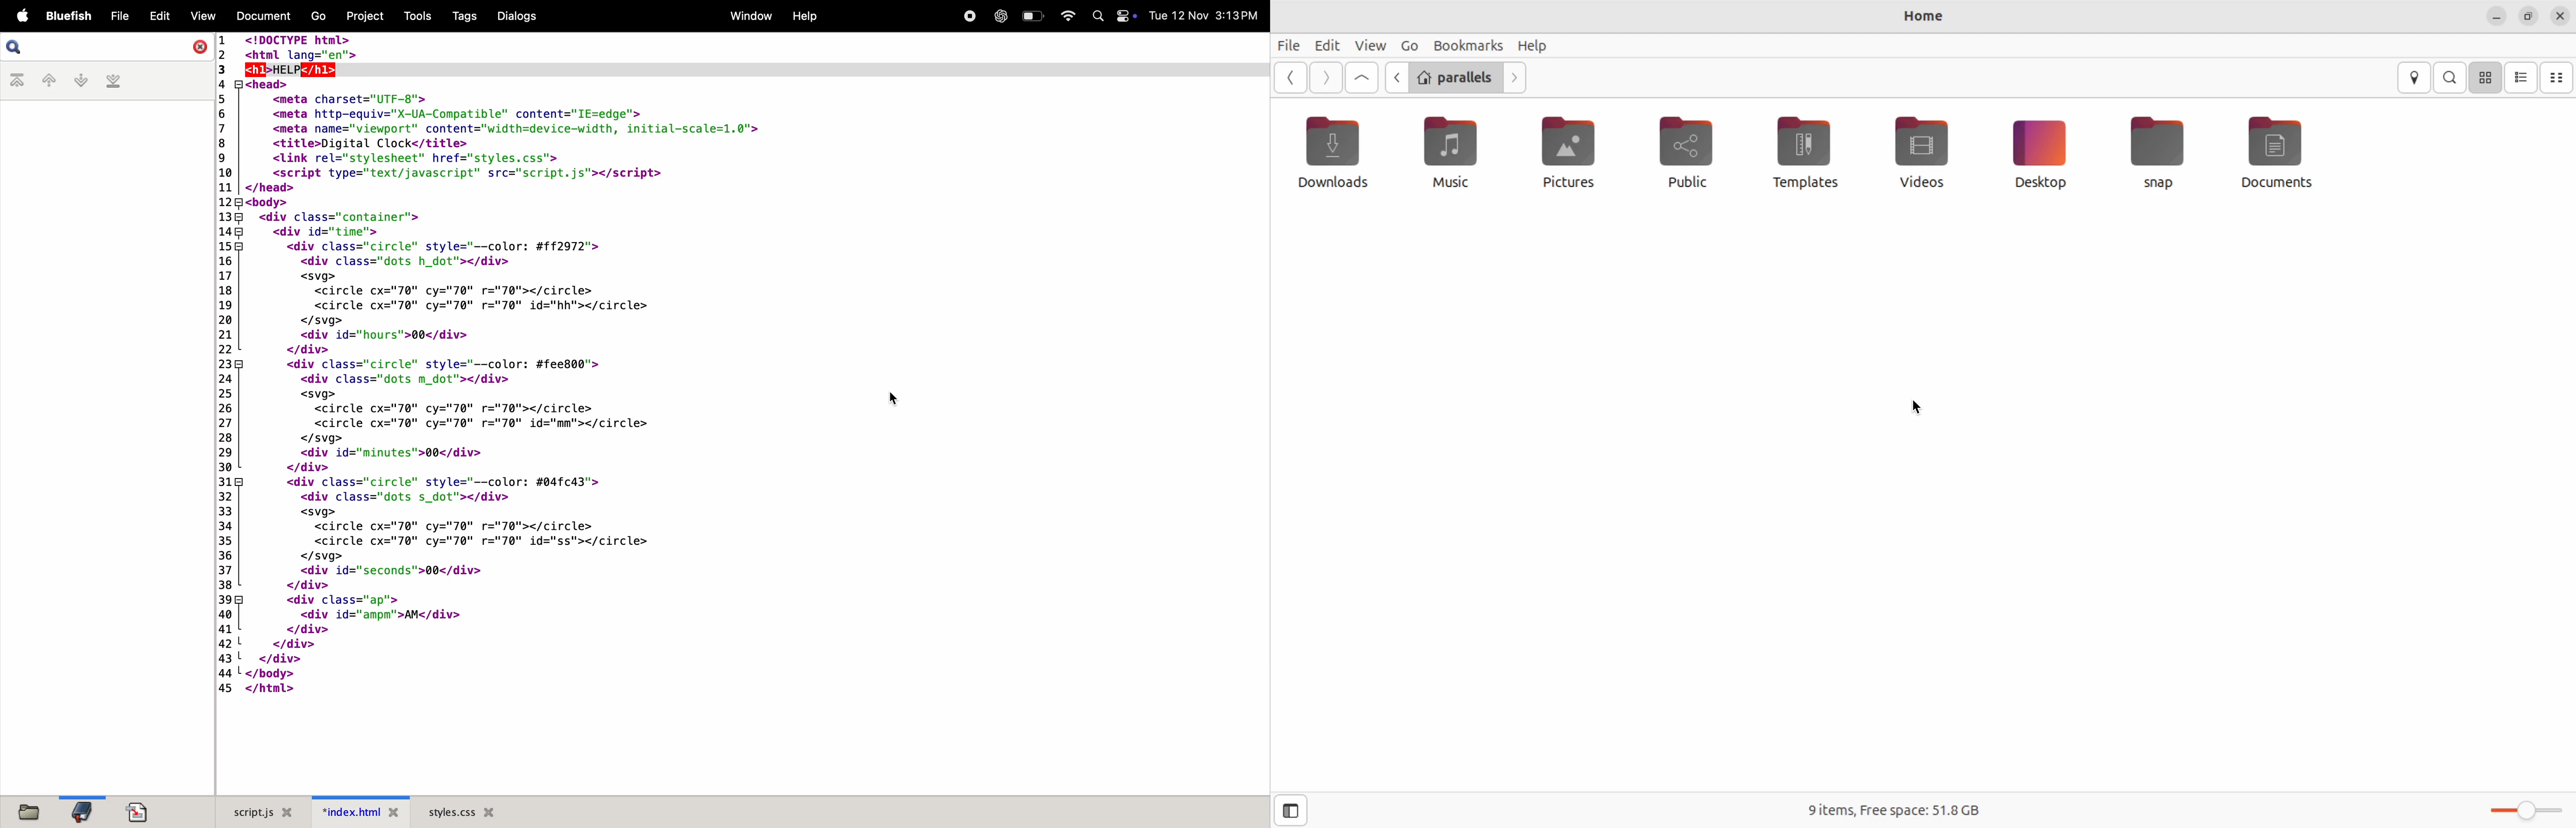 This screenshot has height=840, width=2576. What do you see at coordinates (1204, 16) in the screenshot?
I see `tue 12 nov 3:13 pm` at bounding box center [1204, 16].